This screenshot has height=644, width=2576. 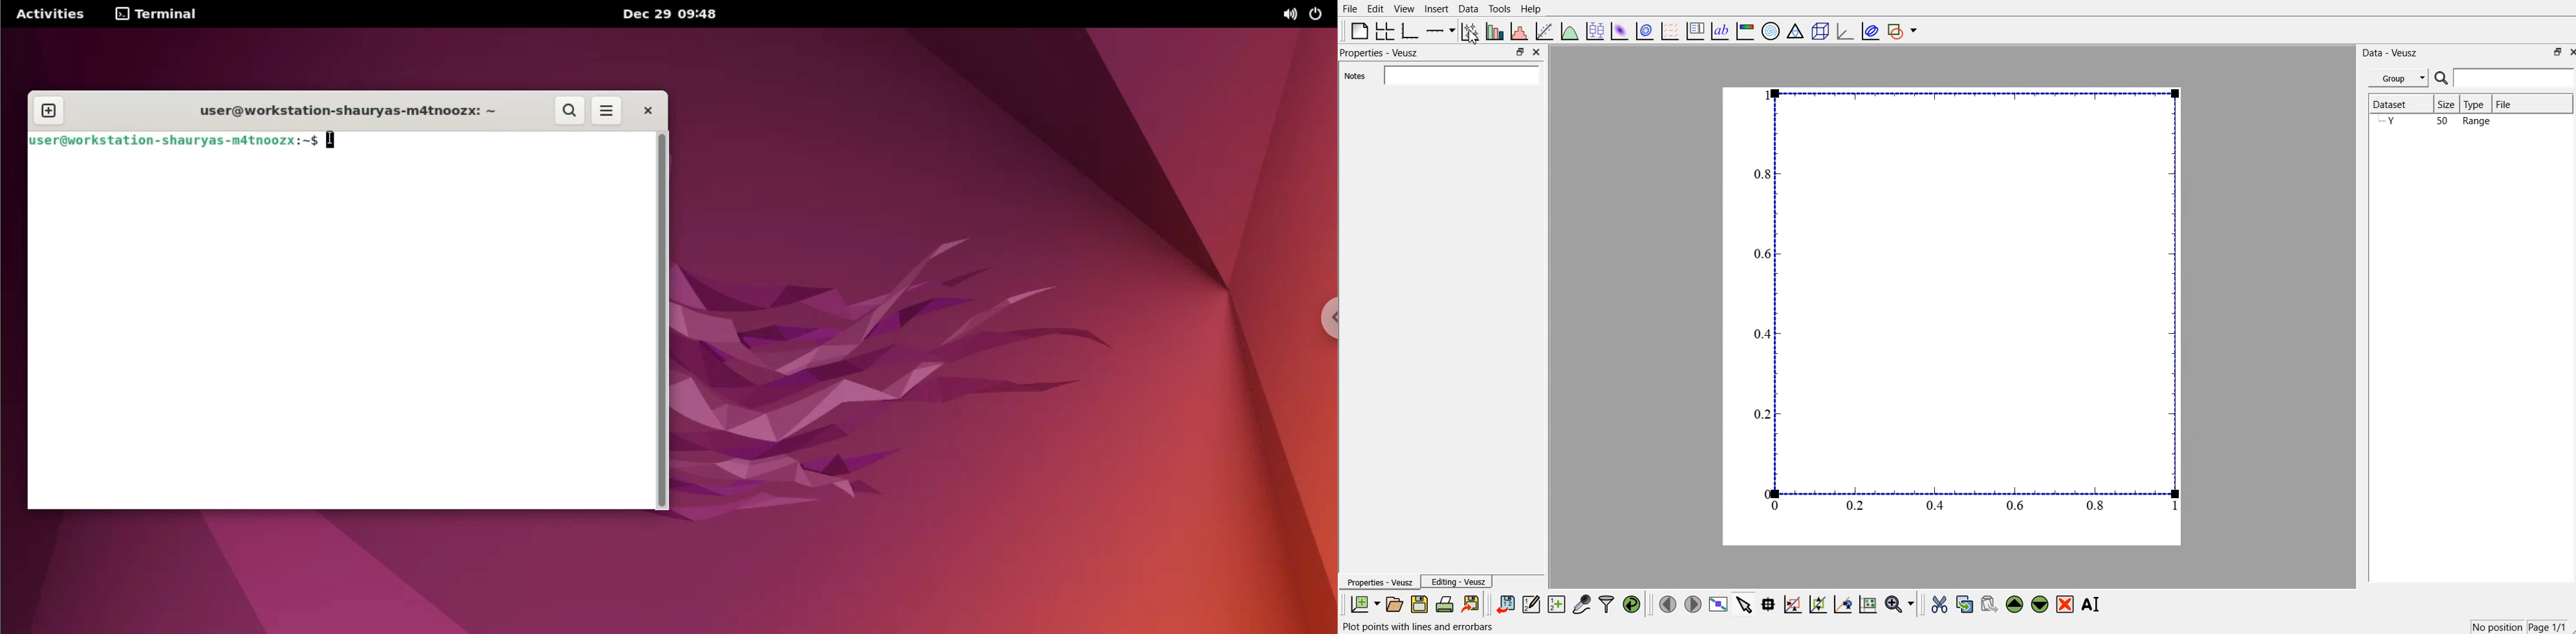 What do you see at coordinates (1842, 604) in the screenshot?
I see `recenter graph axes` at bounding box center [1842, 604].